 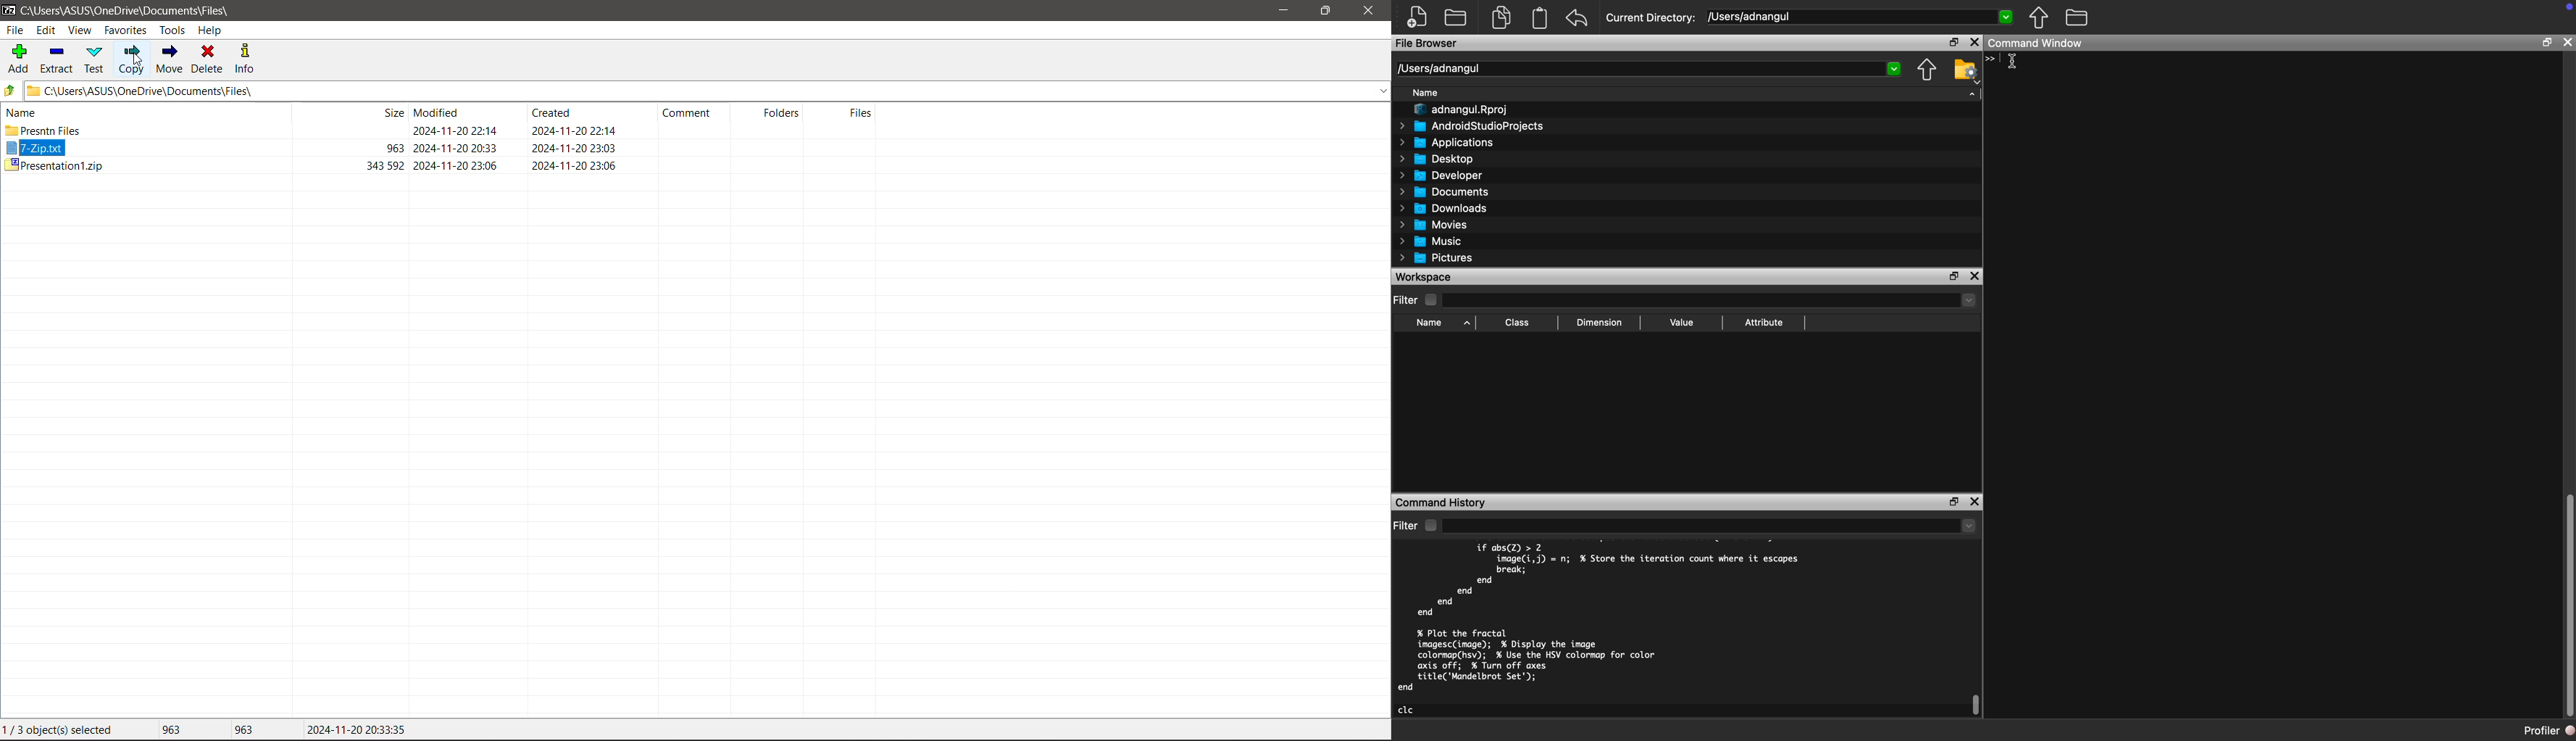 I want to click on Files, so click(x=844, y=120).